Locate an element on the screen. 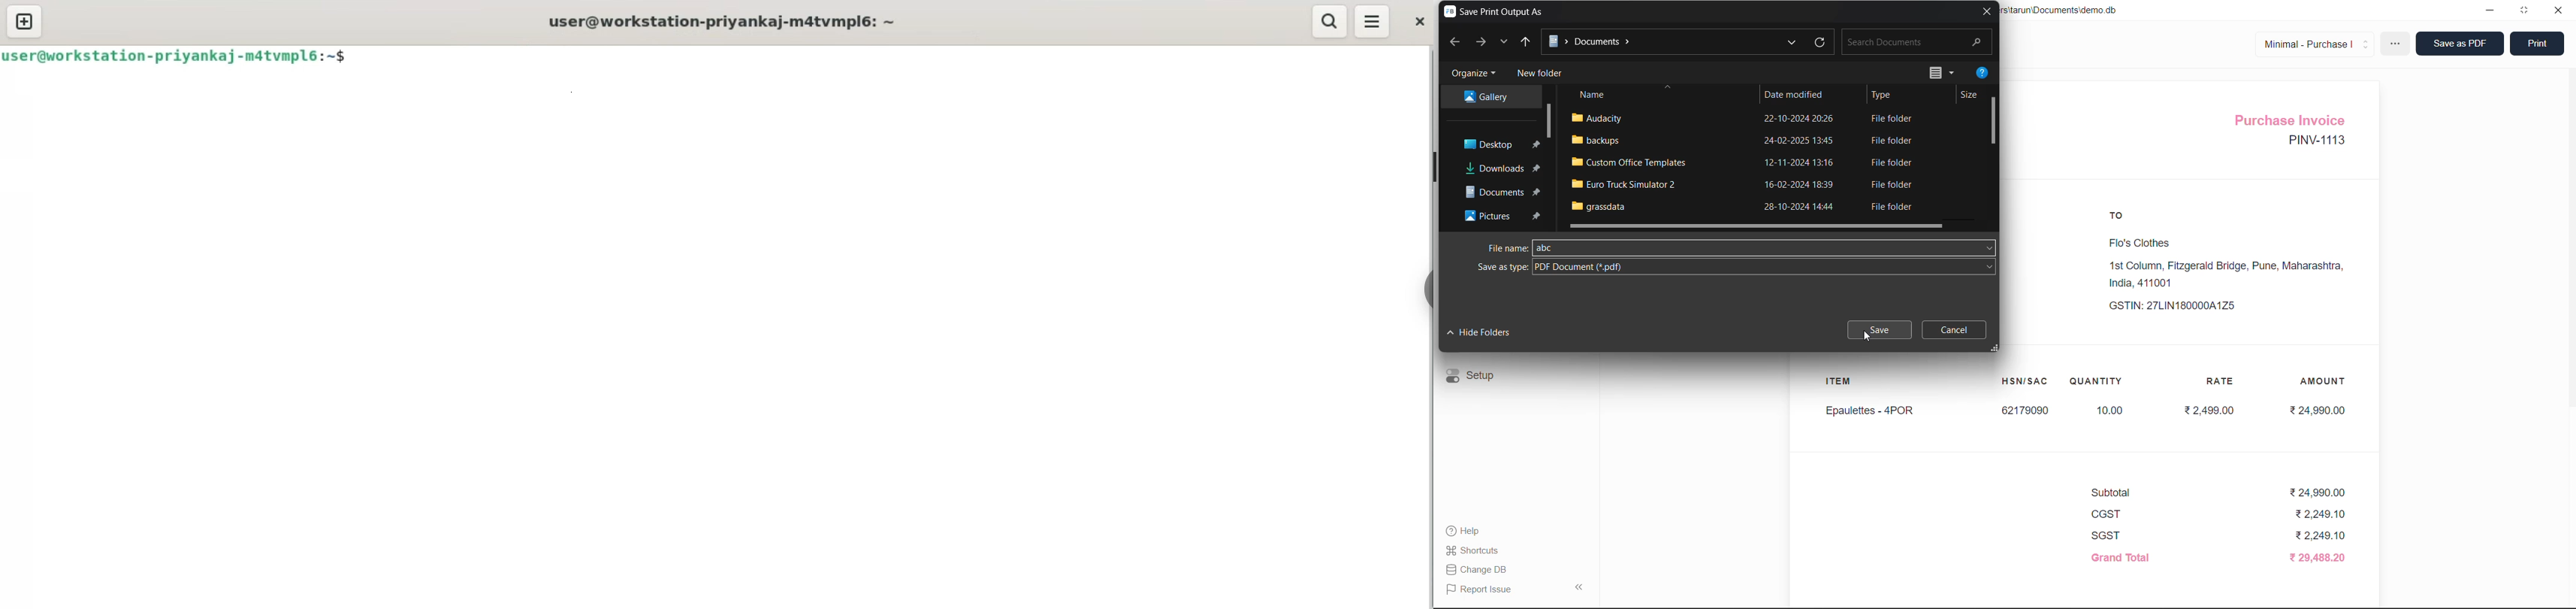  New folder is located at coordinates (1545, 74).